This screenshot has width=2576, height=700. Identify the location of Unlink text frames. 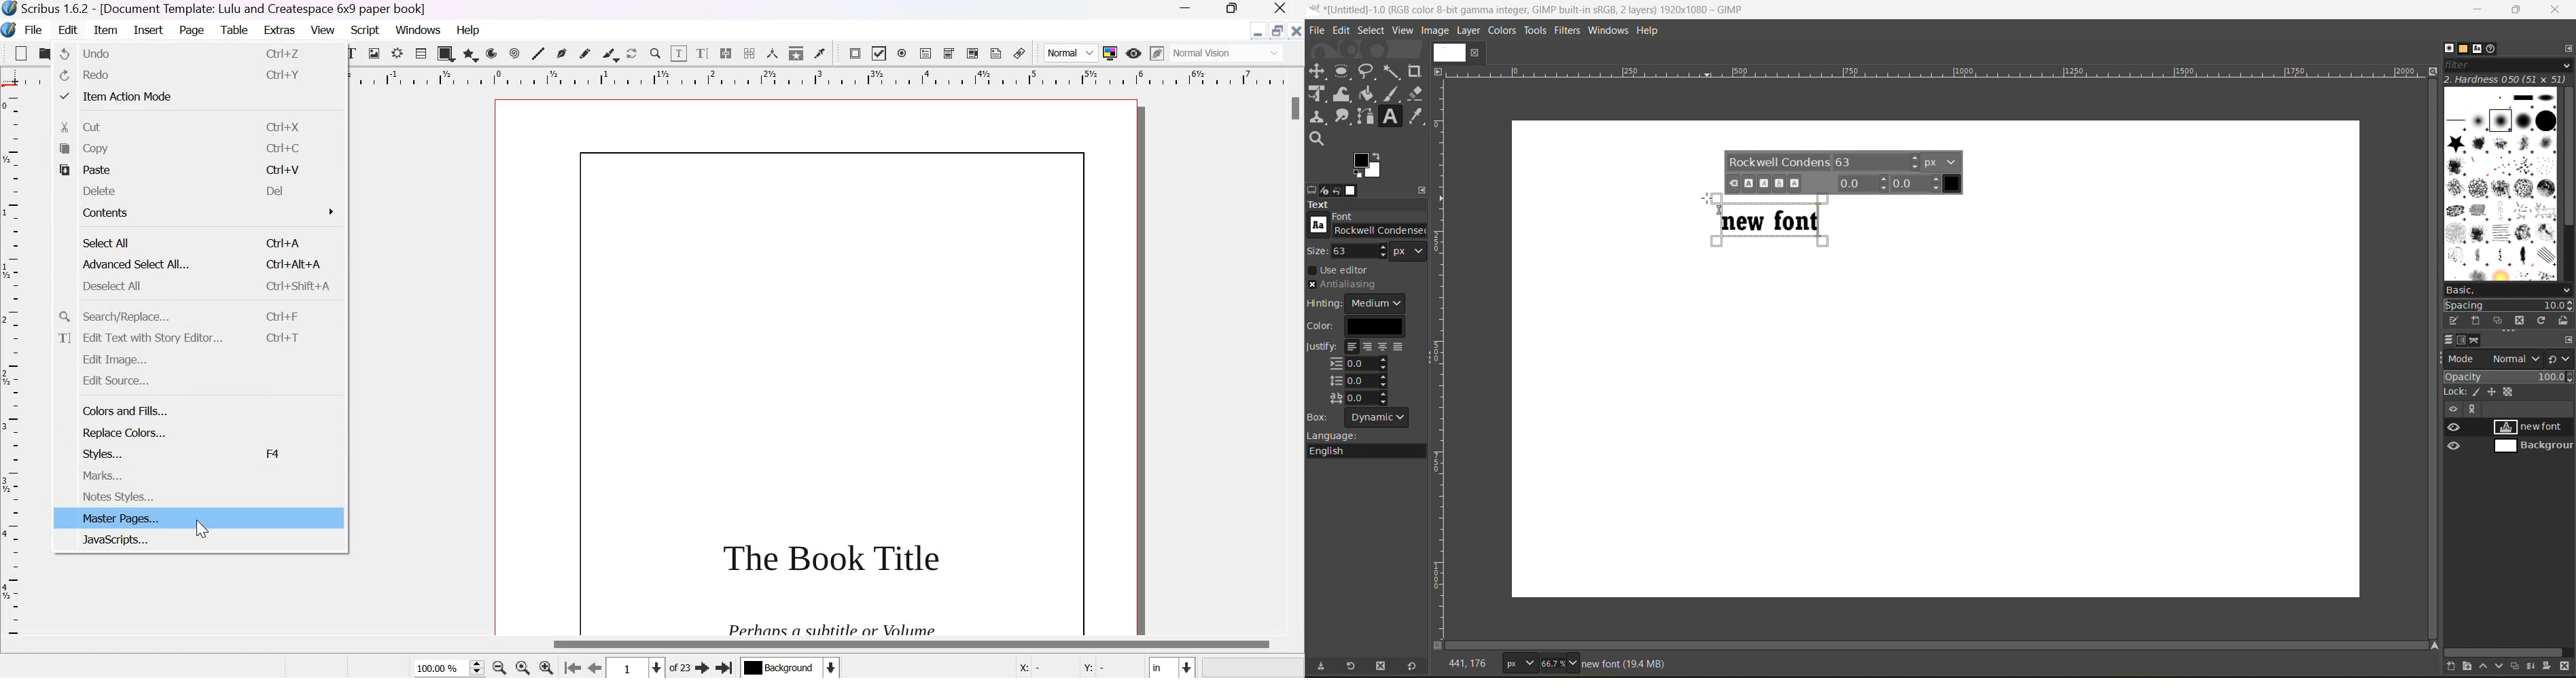
(749, 52).